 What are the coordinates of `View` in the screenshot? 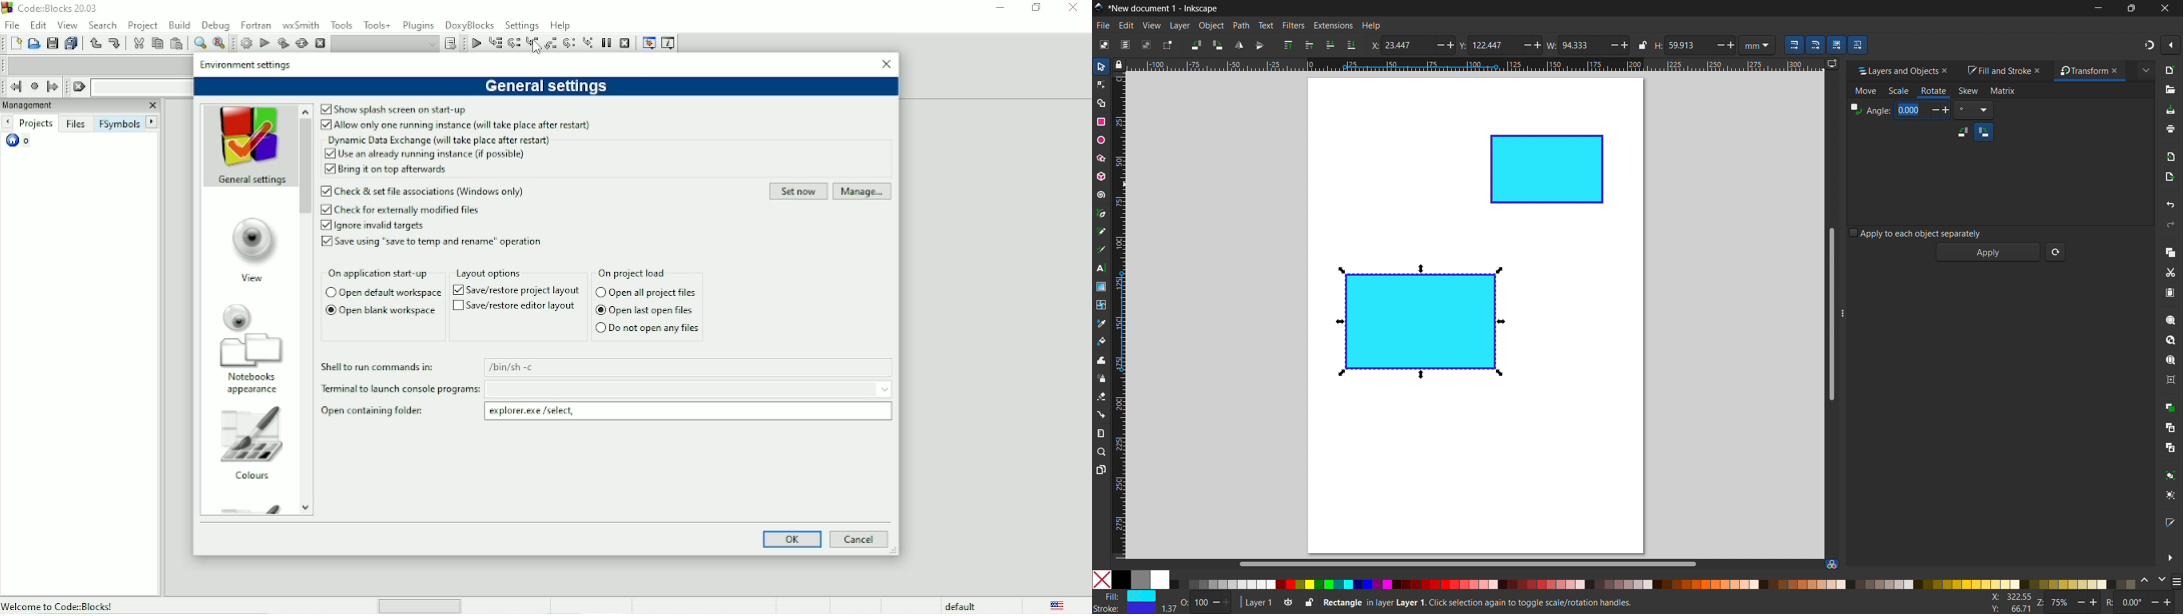 It's located at (68, 25).